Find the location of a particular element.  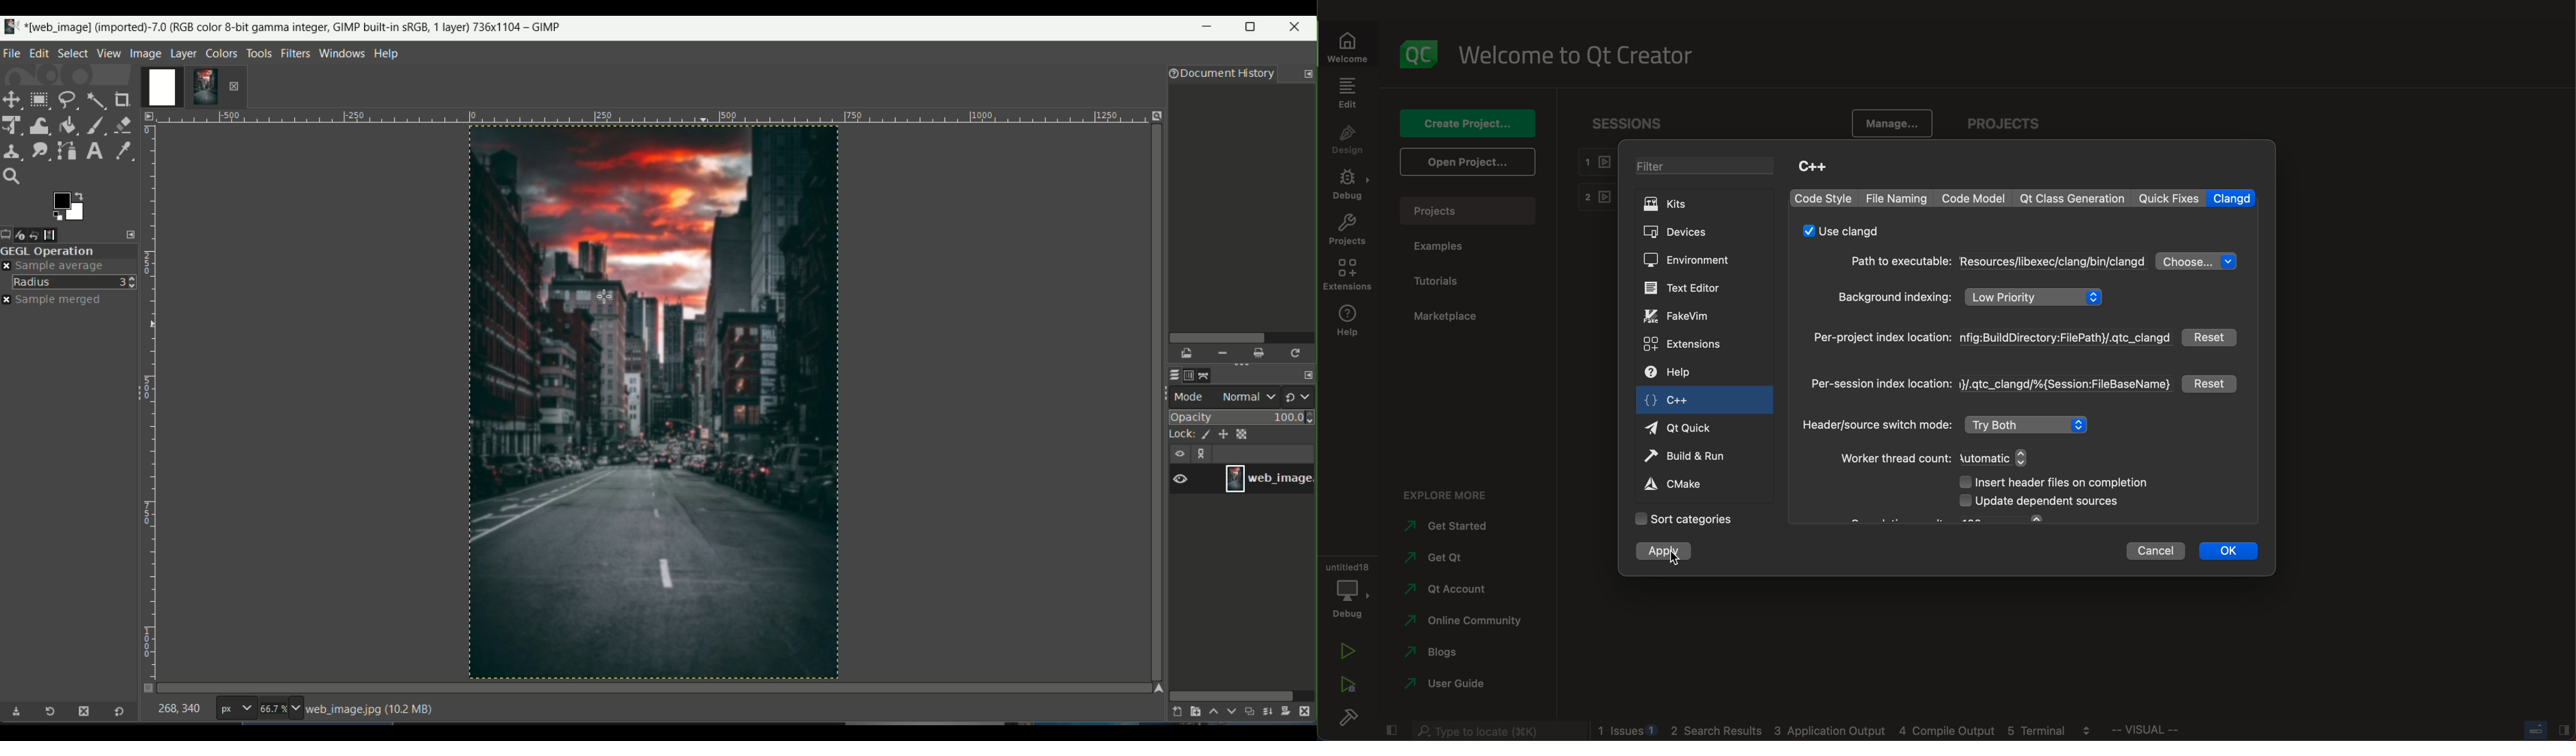

configure this tab is located at coordinates (1308, 74).